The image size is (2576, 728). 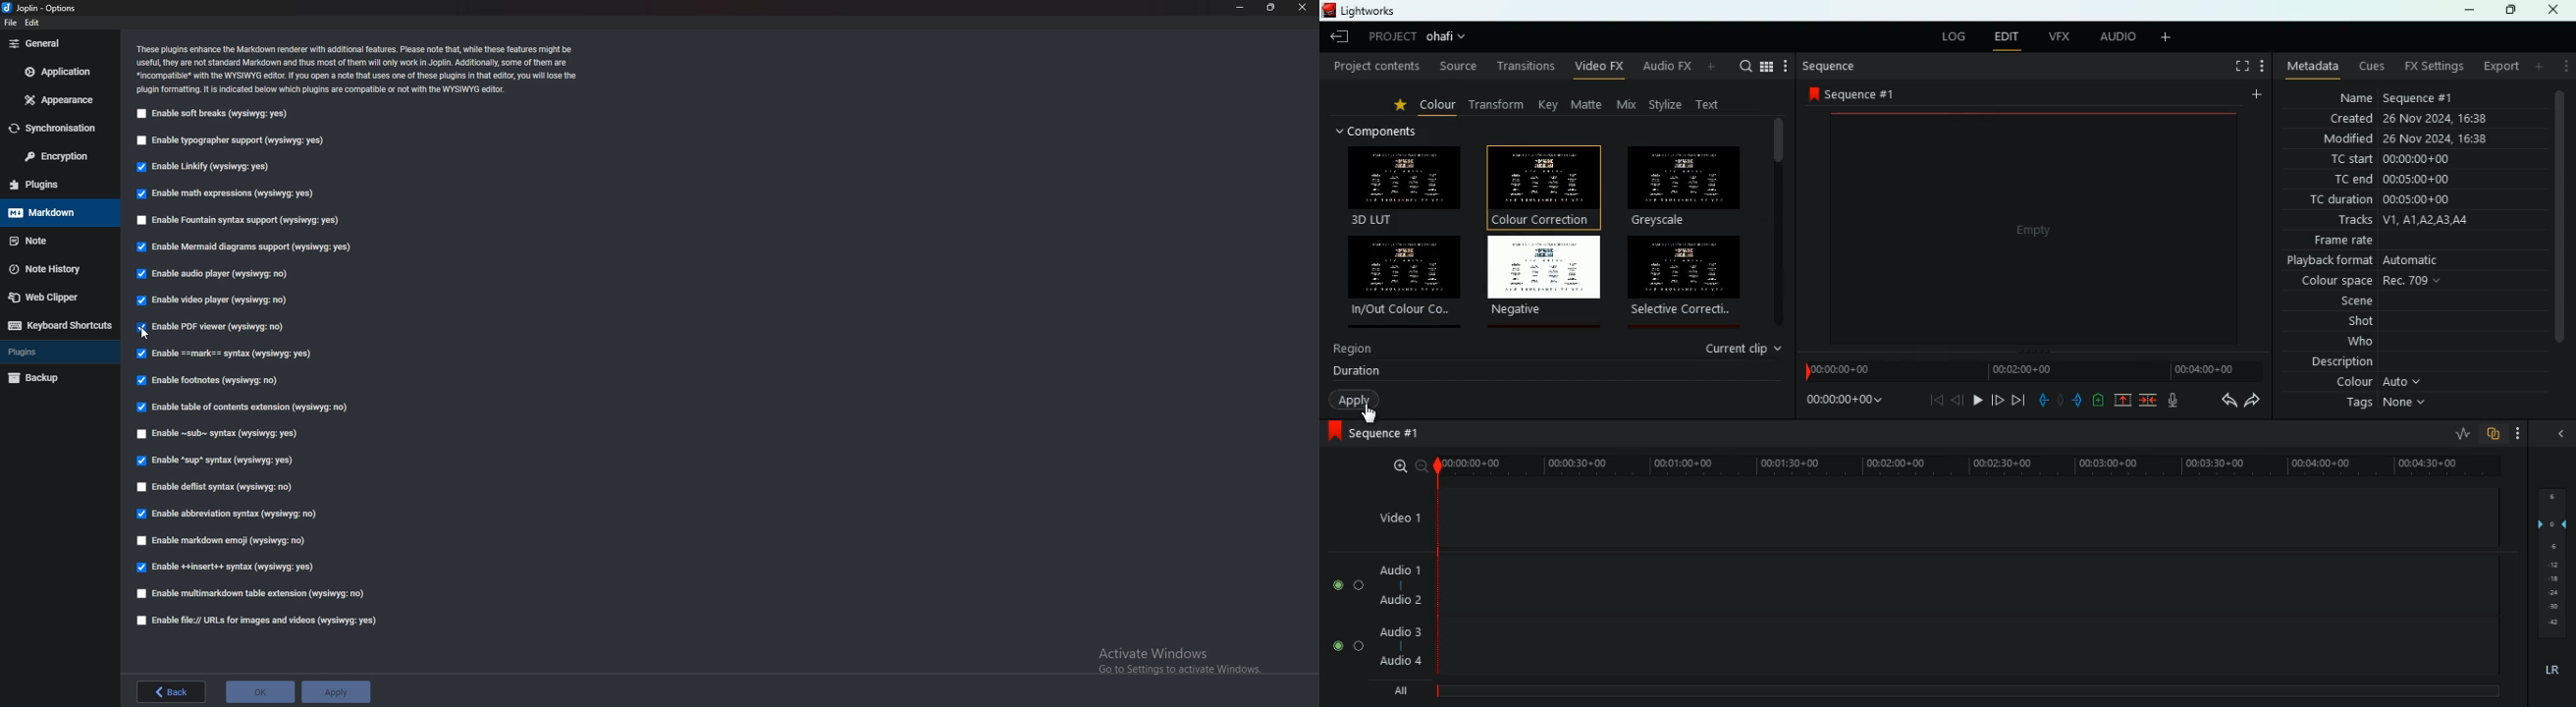 What do you see at coordinates (1302, 8) in the screenshot?
I see `close` at bounding box center [1302, 8].